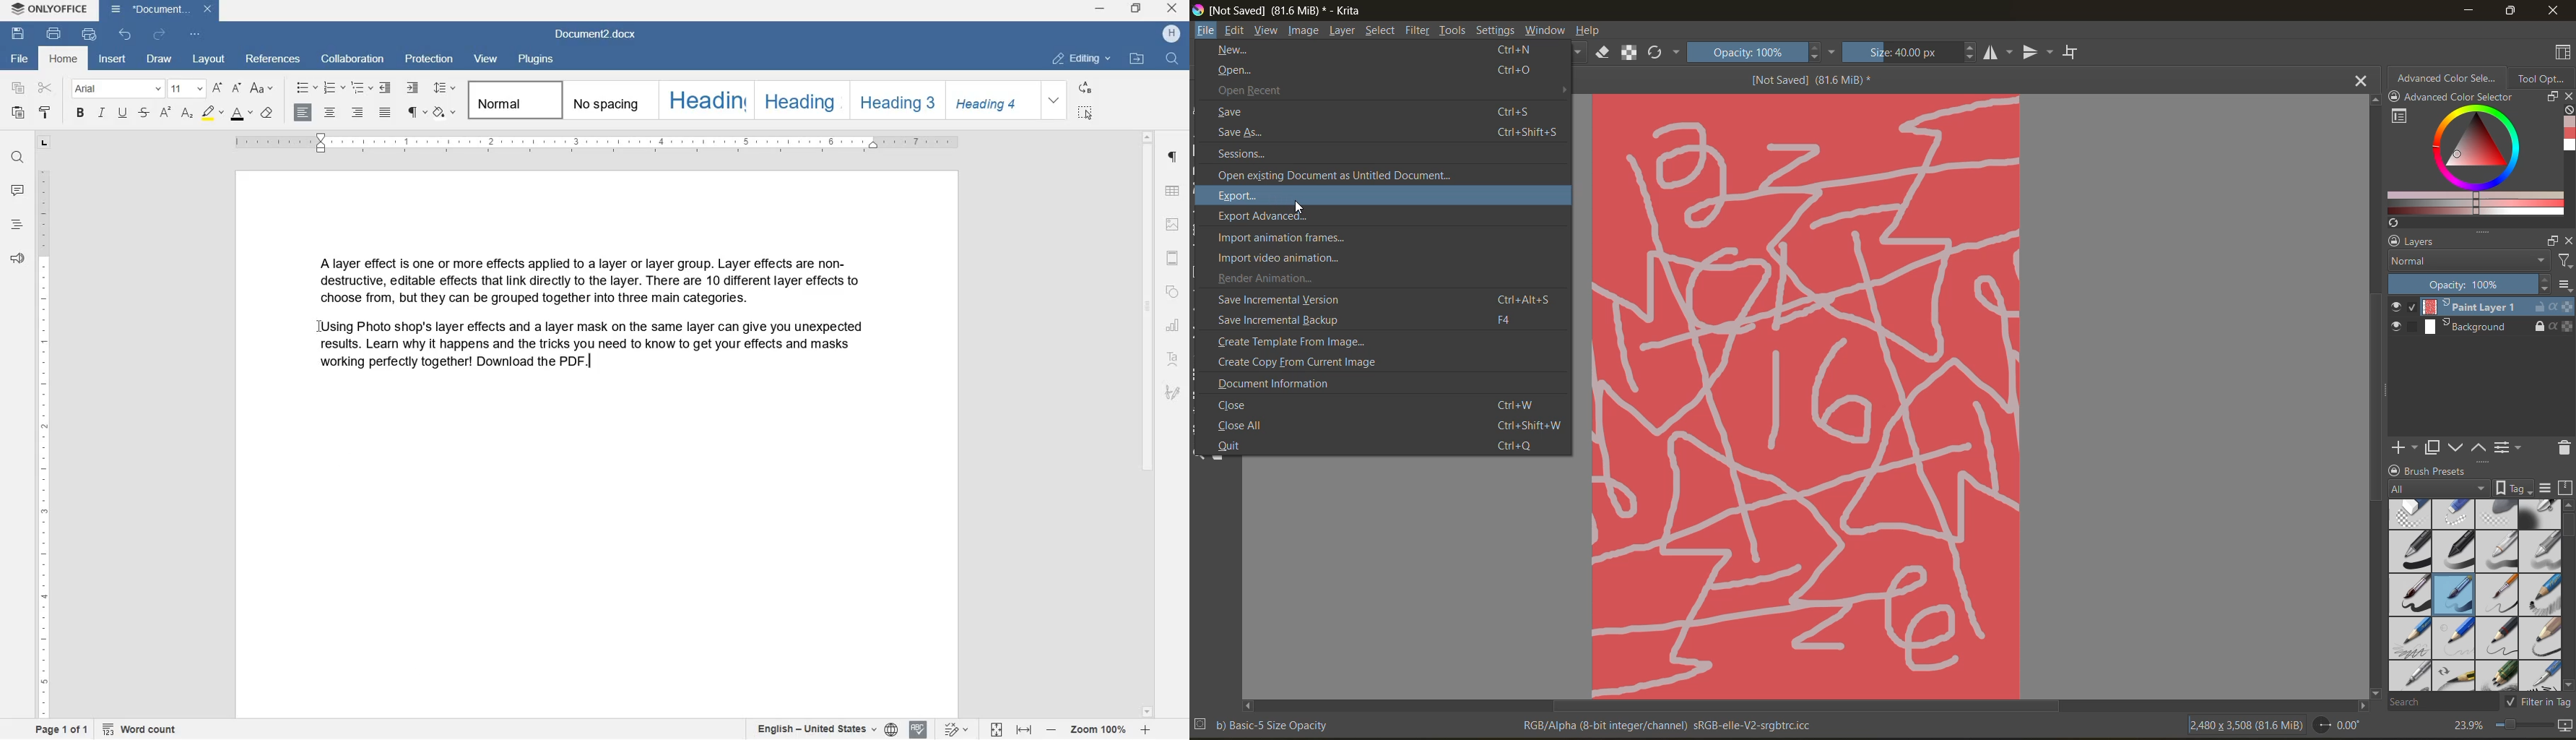  What do you see at coordinates (1135, 9) in the screenshot?
I see `restore` at bounding box center [1135, 9].